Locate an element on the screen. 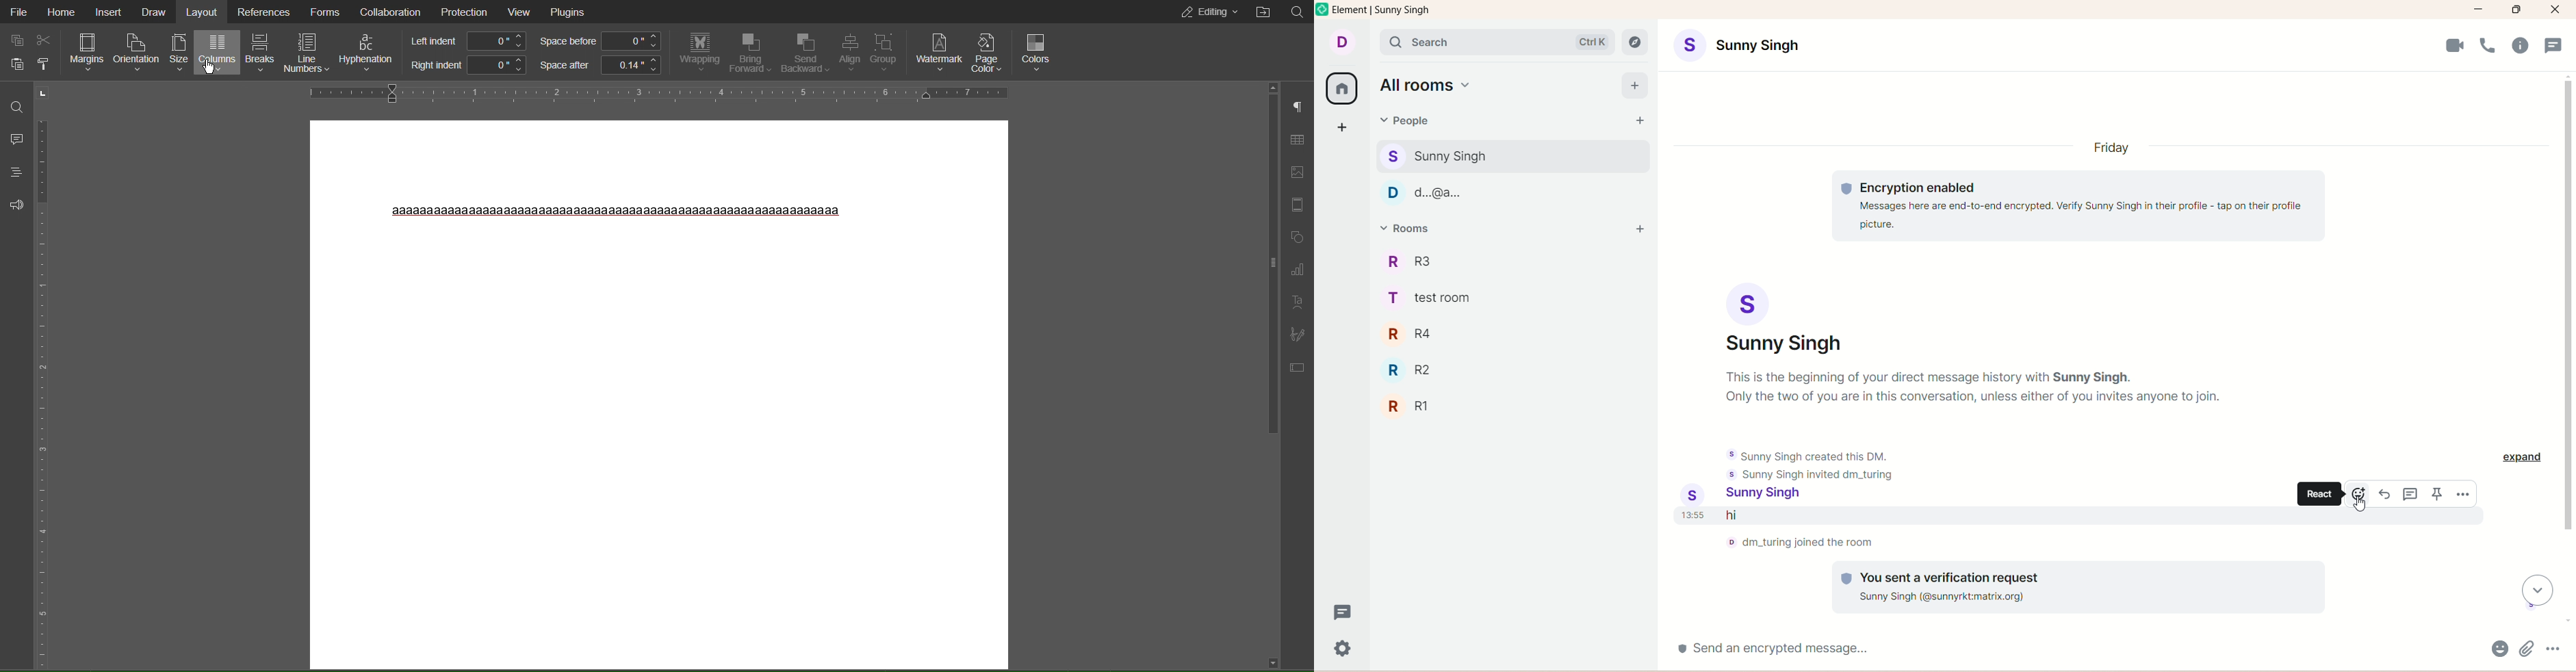 This screenshot has height=672, width=2576. message is located at coordinates (1851, 516).